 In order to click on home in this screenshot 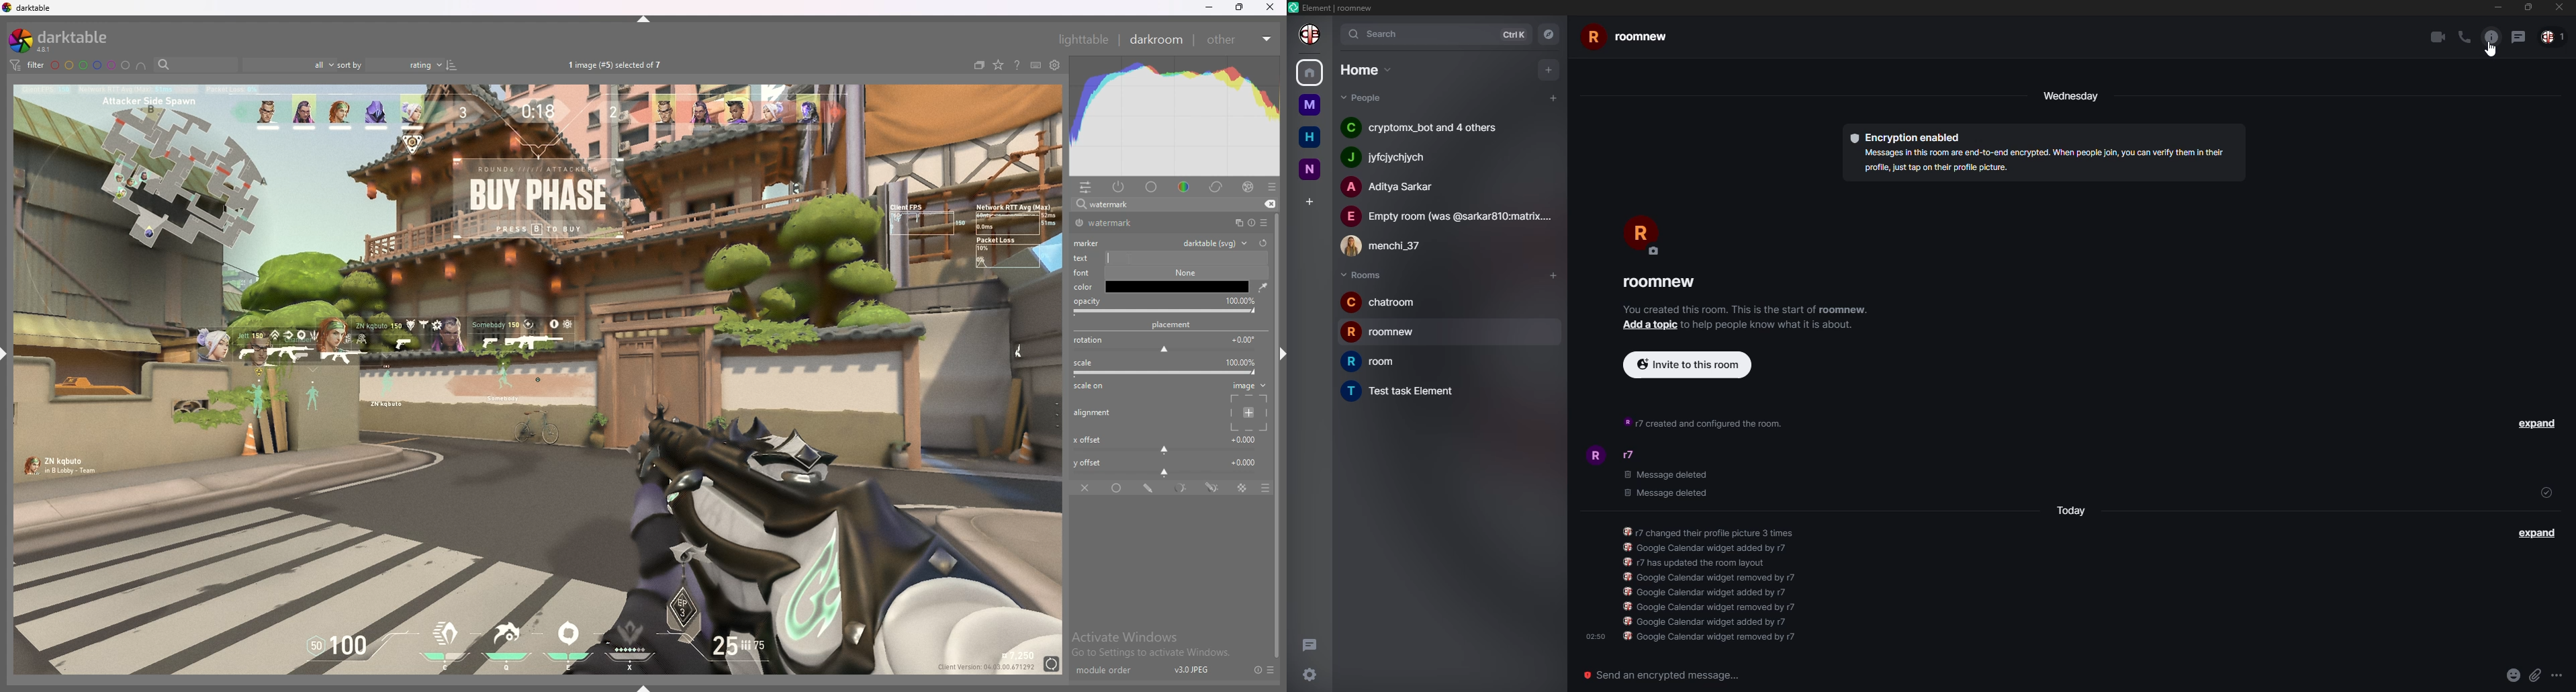, I will do `click(1364, 69)`.